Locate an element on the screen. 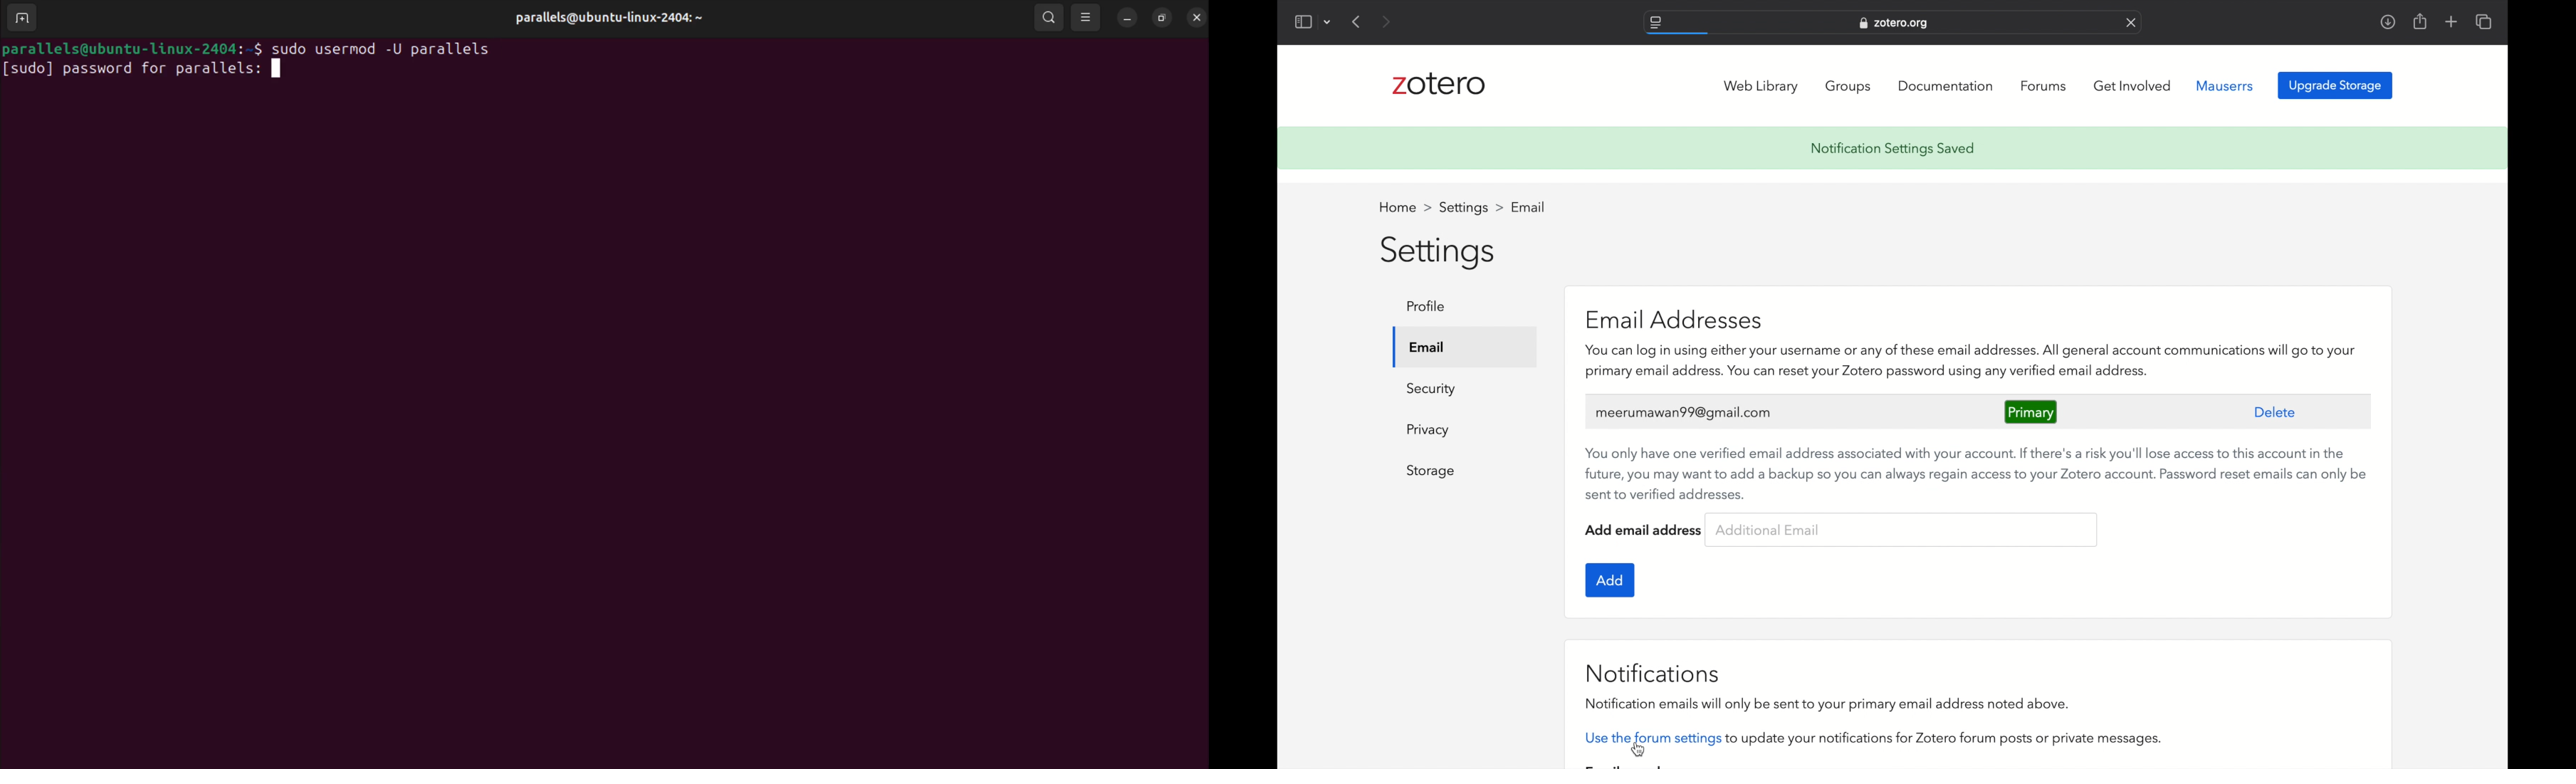 This screenshot has width=2576, height=784. profile is located at coordinates (1428, 306).